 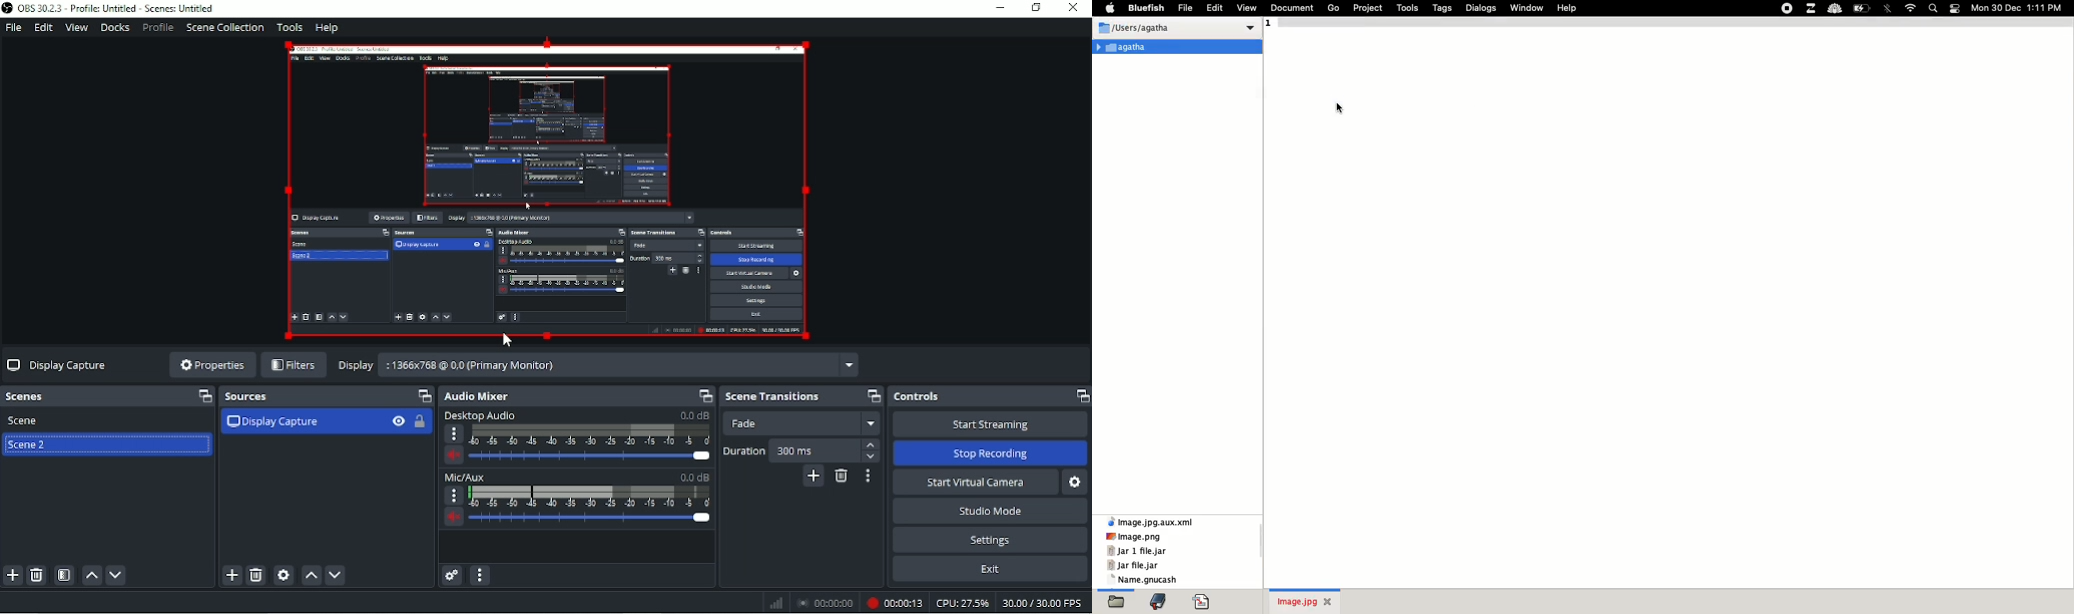 What do you see at coordinates (825, 604) in the screenshot?
I see `00:00:00` at bounding box center [825, 604].